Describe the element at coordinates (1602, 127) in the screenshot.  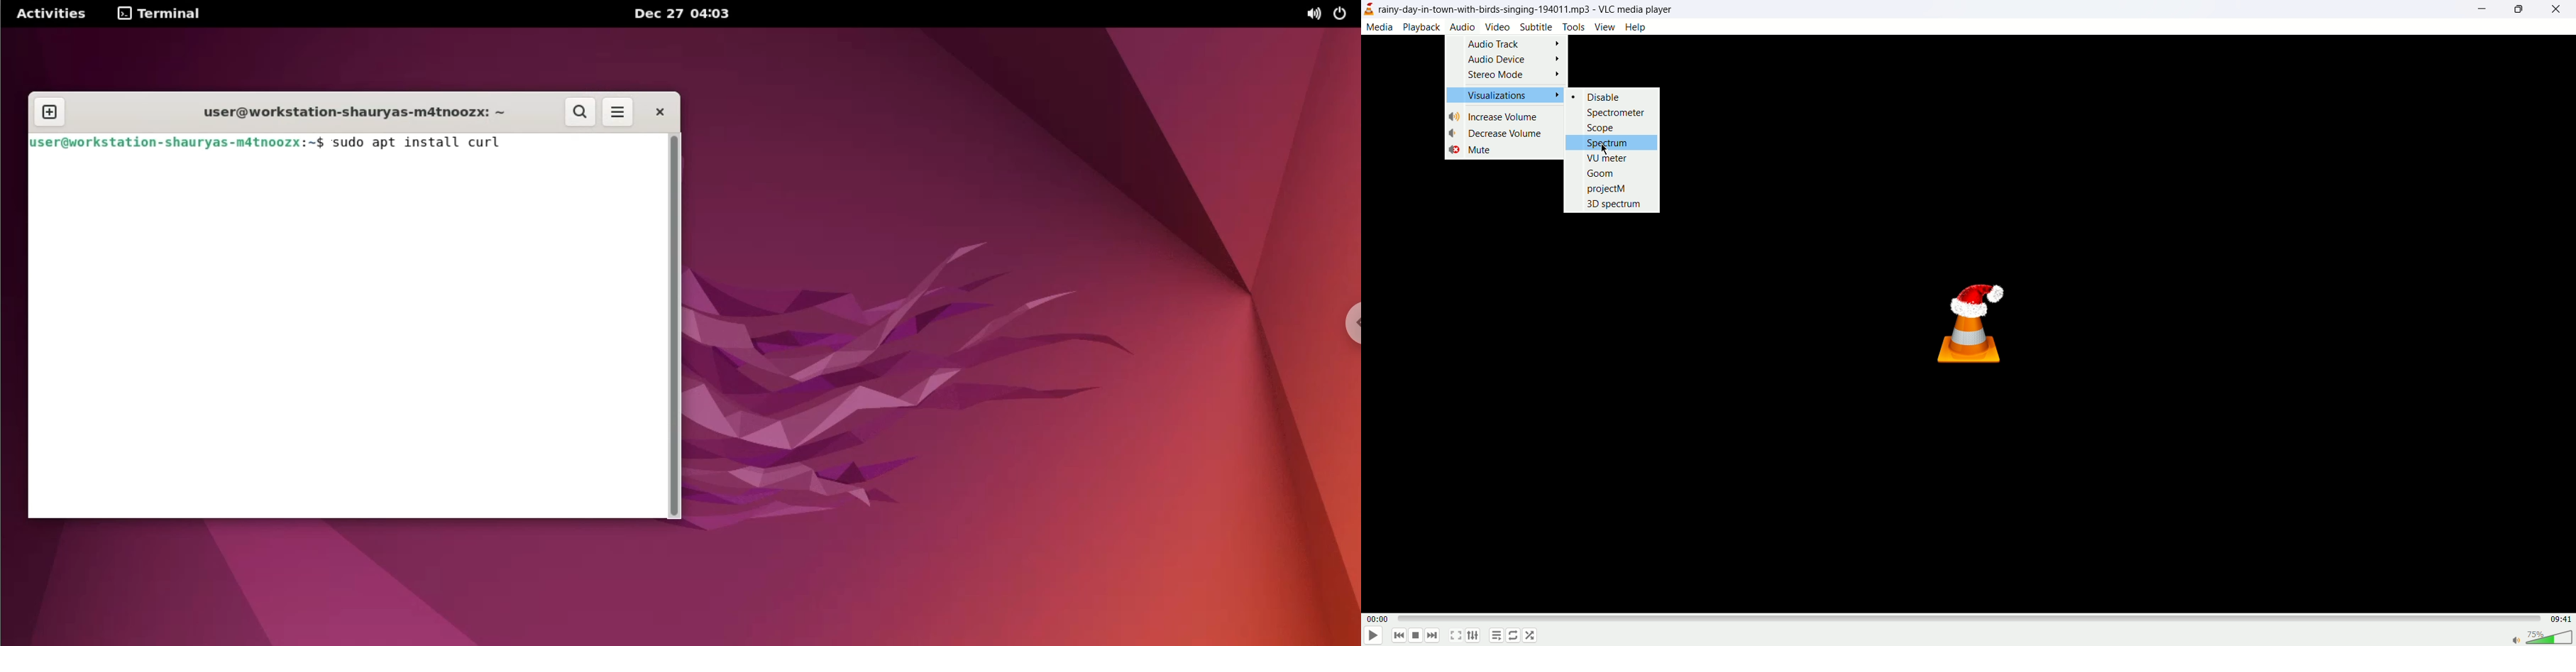
I see `scope` at that location.